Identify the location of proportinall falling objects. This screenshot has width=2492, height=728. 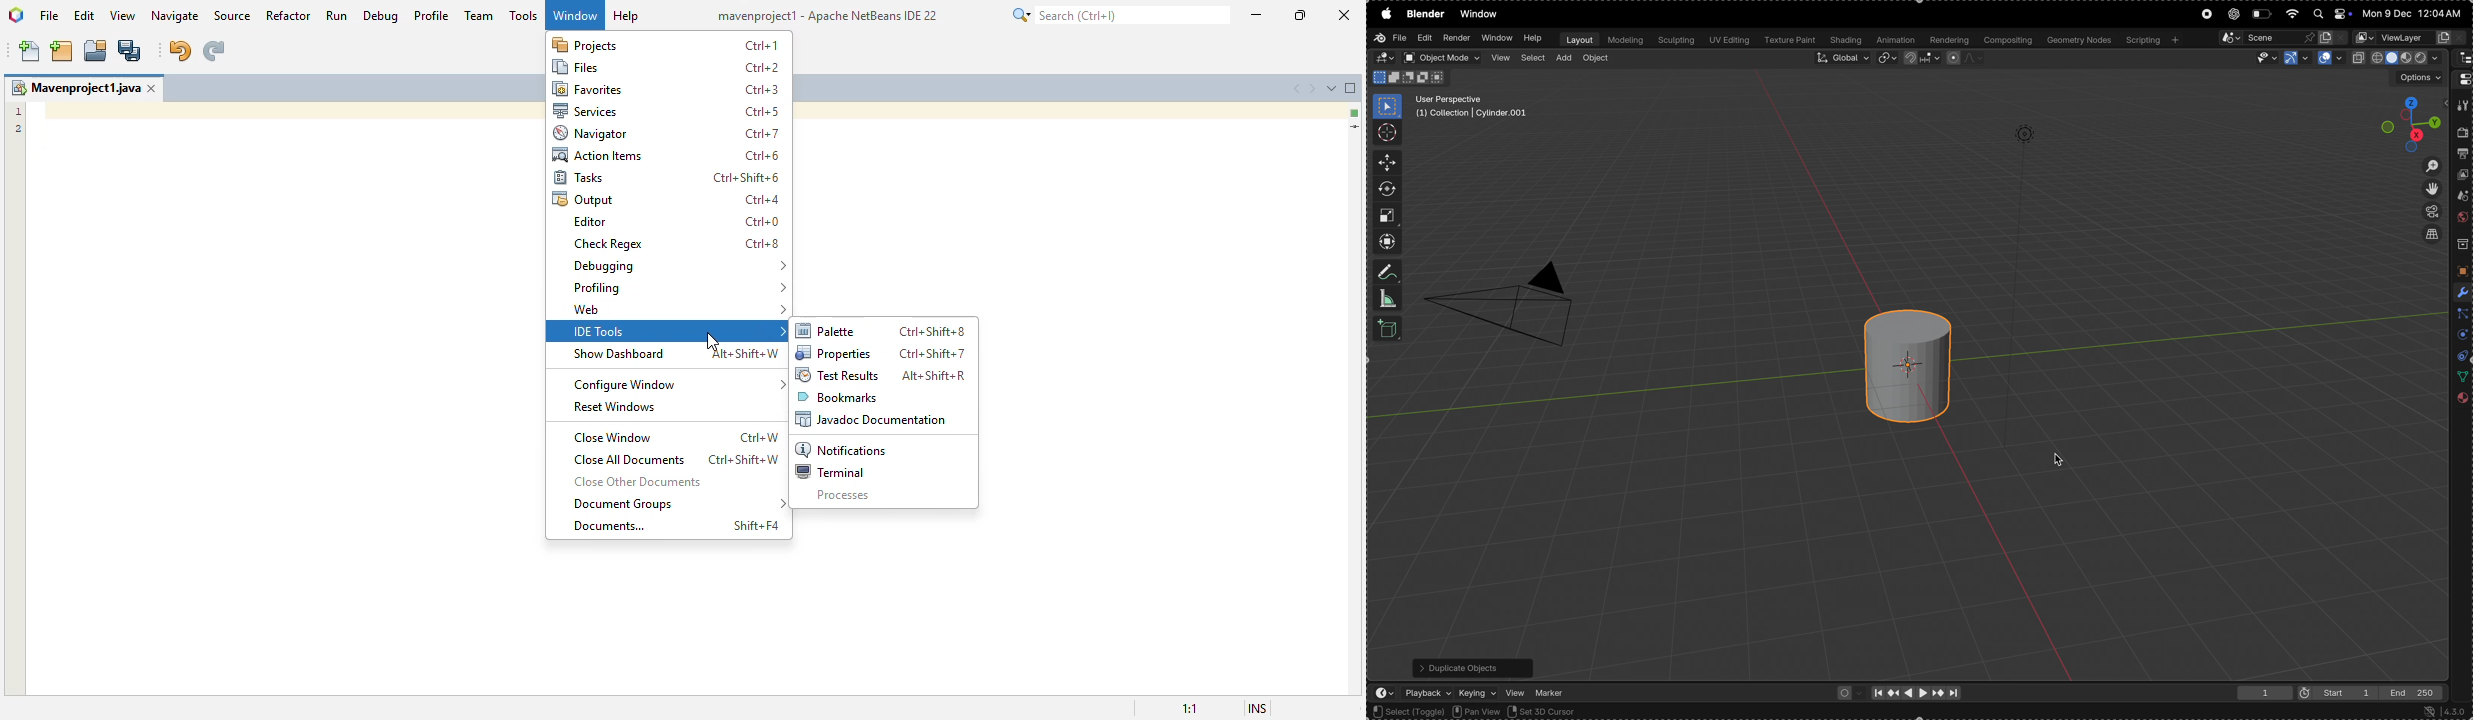
(1961, 58).